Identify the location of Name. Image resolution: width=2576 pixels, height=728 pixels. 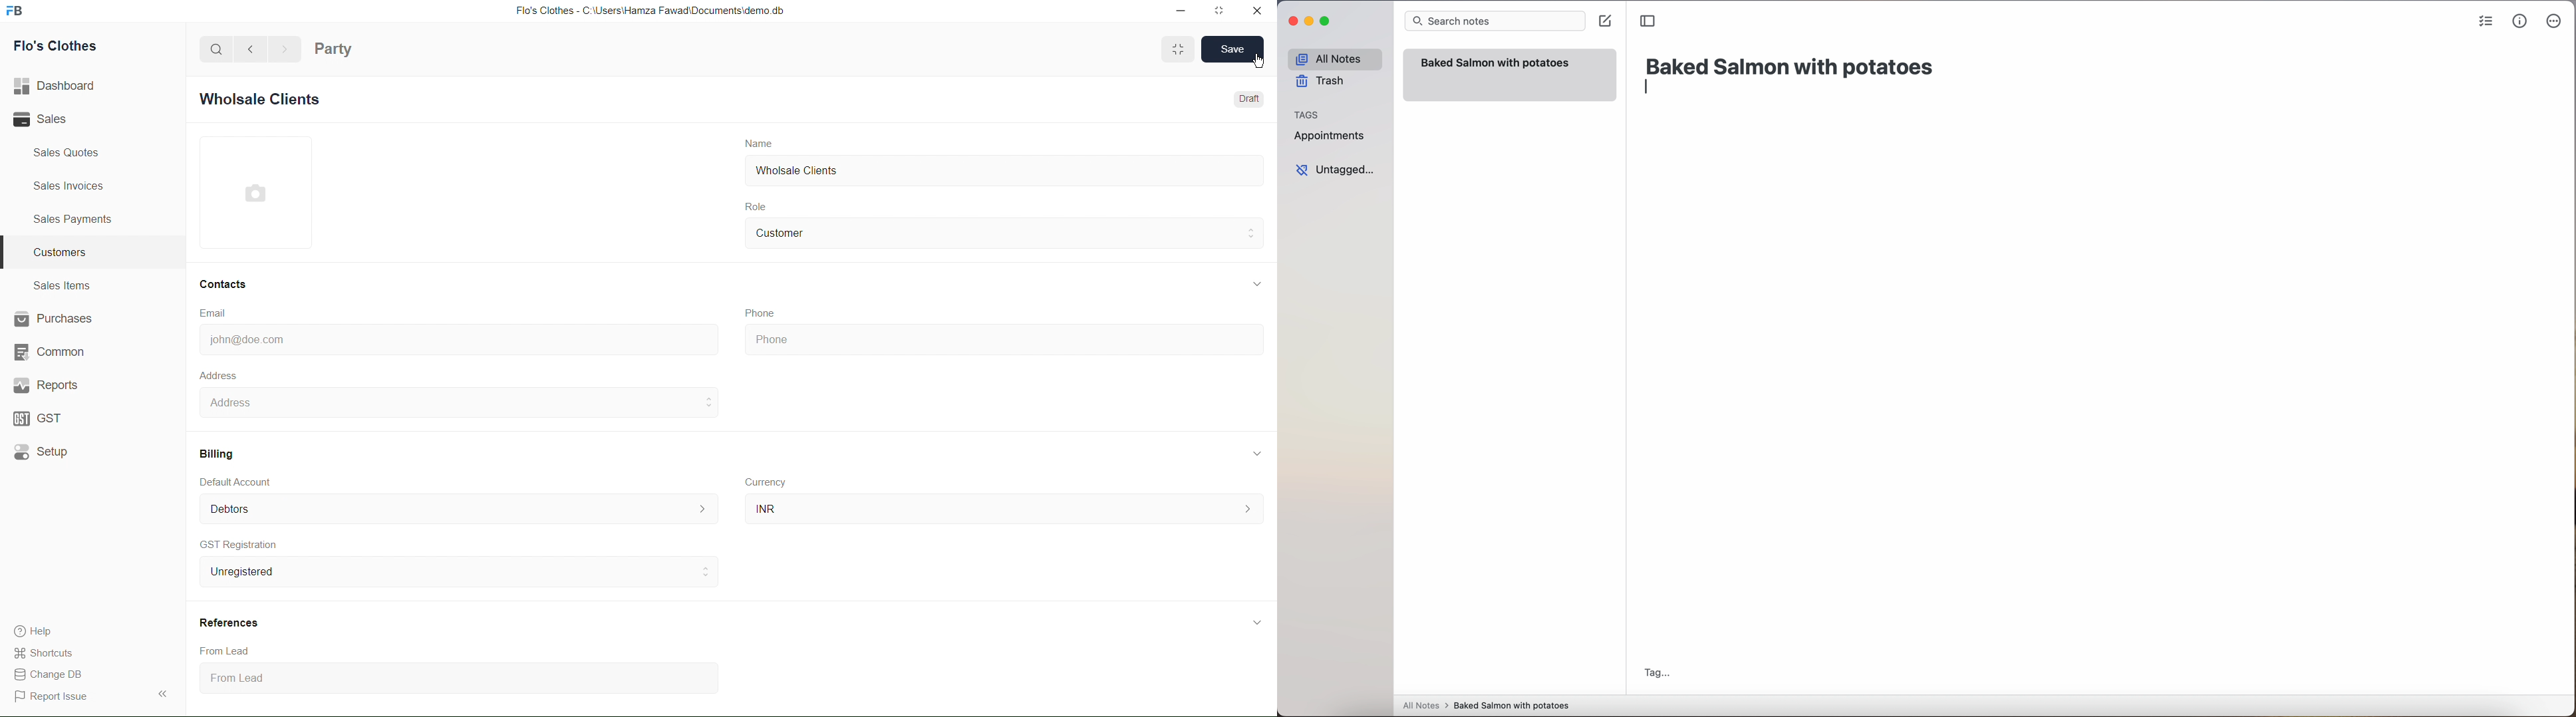
(761, 142).